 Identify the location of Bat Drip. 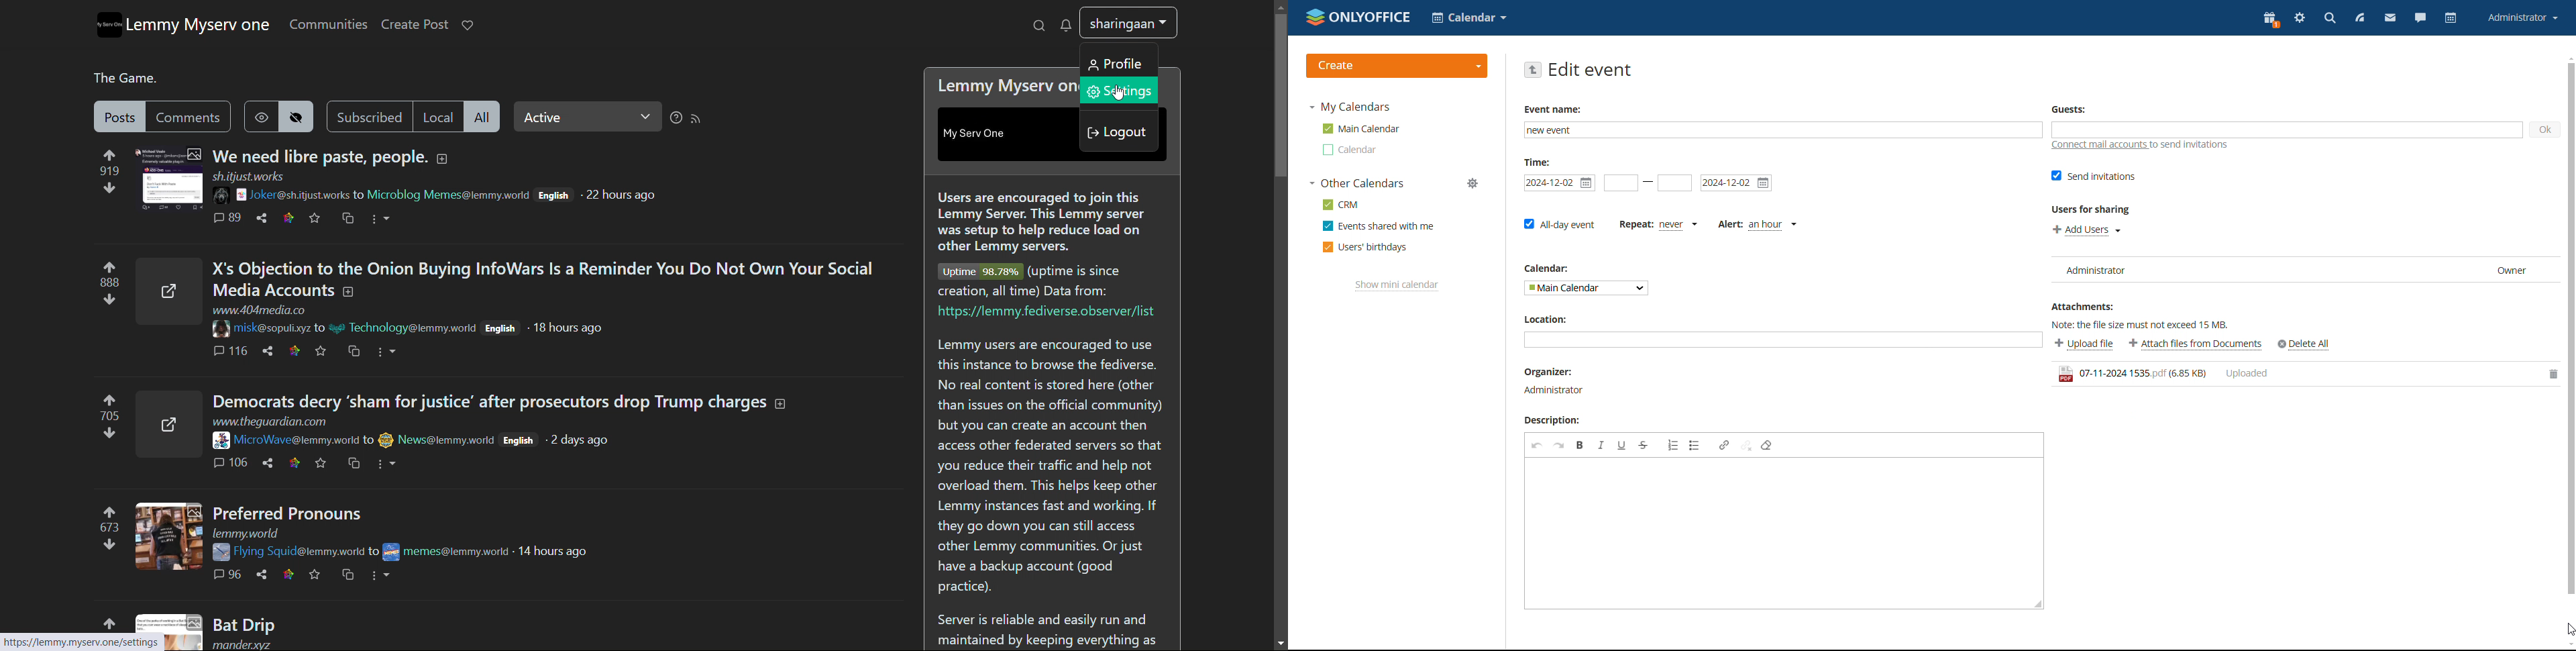
(250, 623).